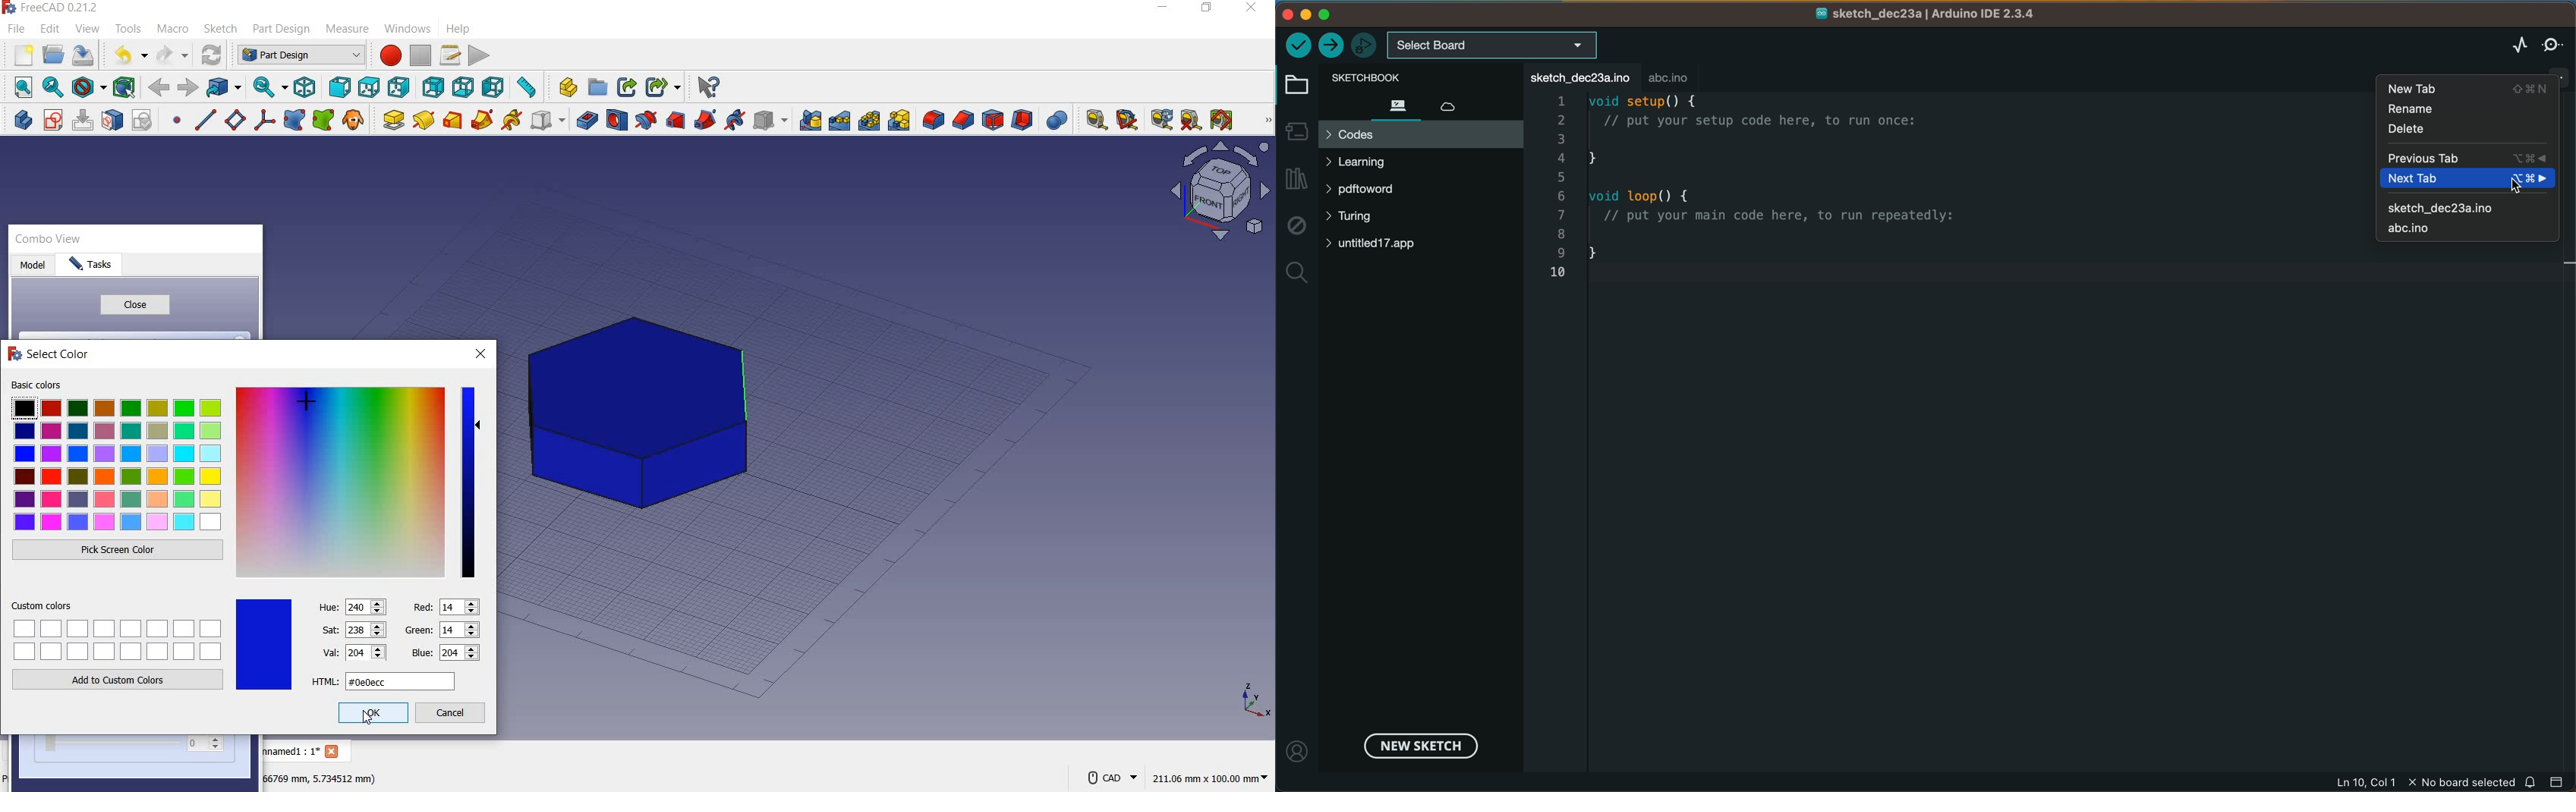 The height and width of the screenshot is (812, 2576). I want to click on measure linear, so click(1093, 121).